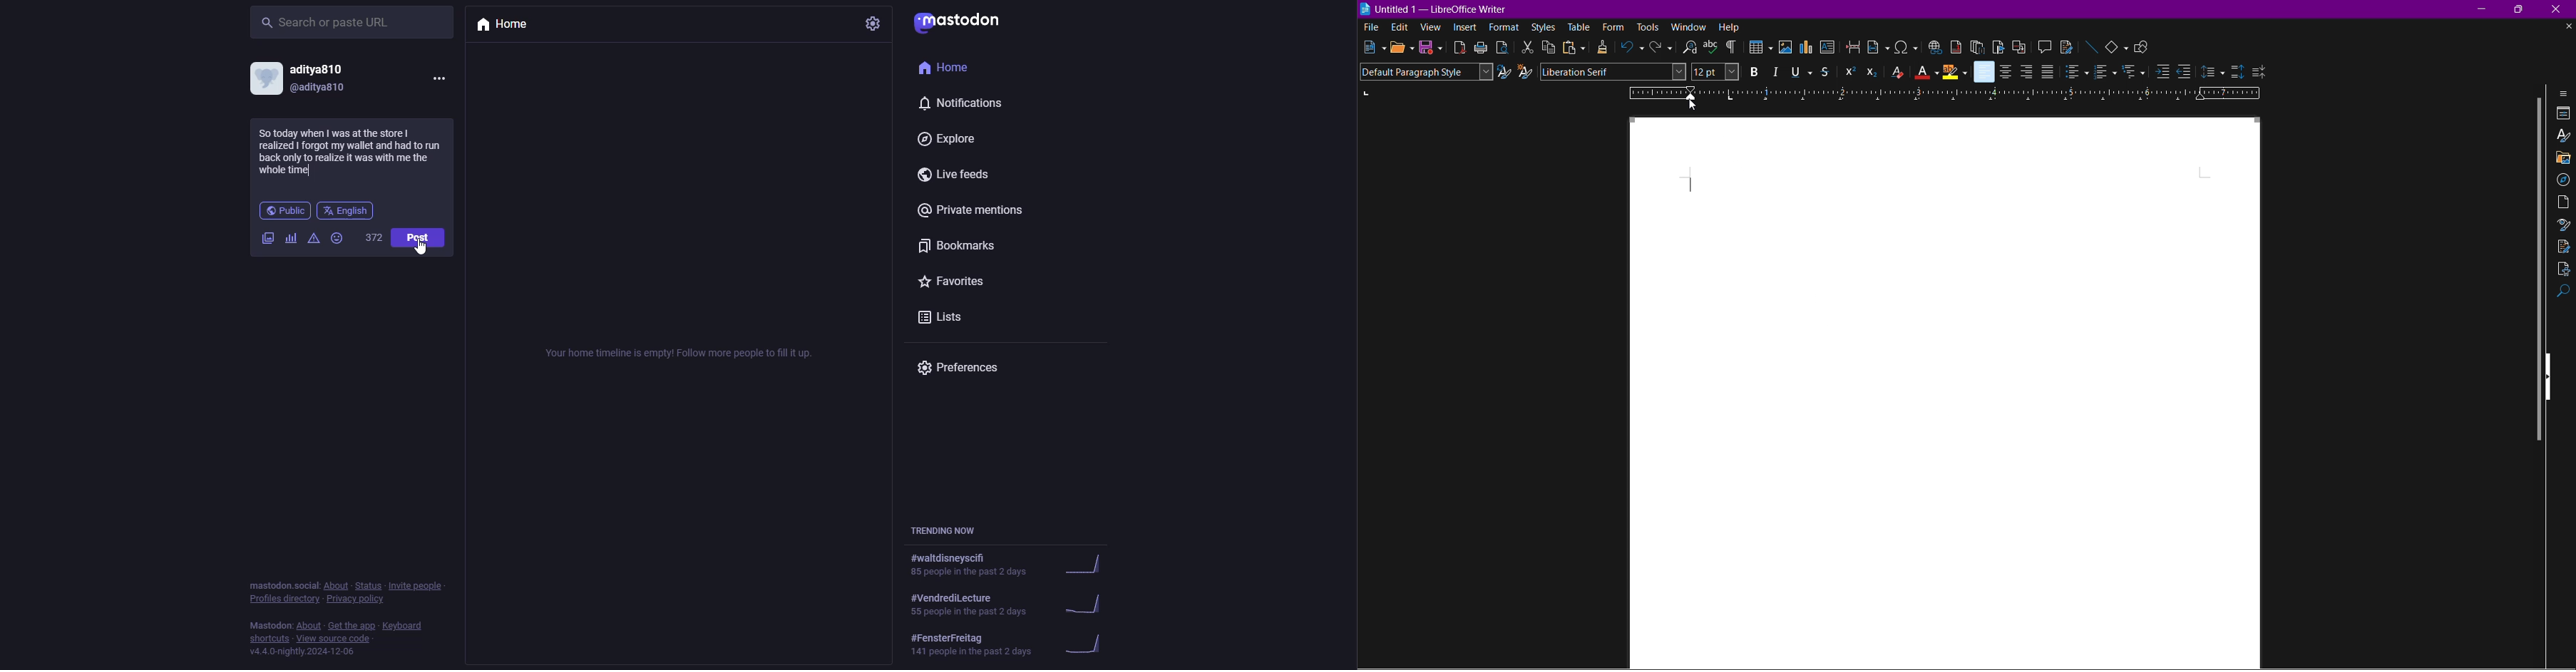 The height and width of the screenshot is (672, 2576). Describe the element at coordinates (1501, 47) in the screenshot. I see `Toggle Print View` at that location.